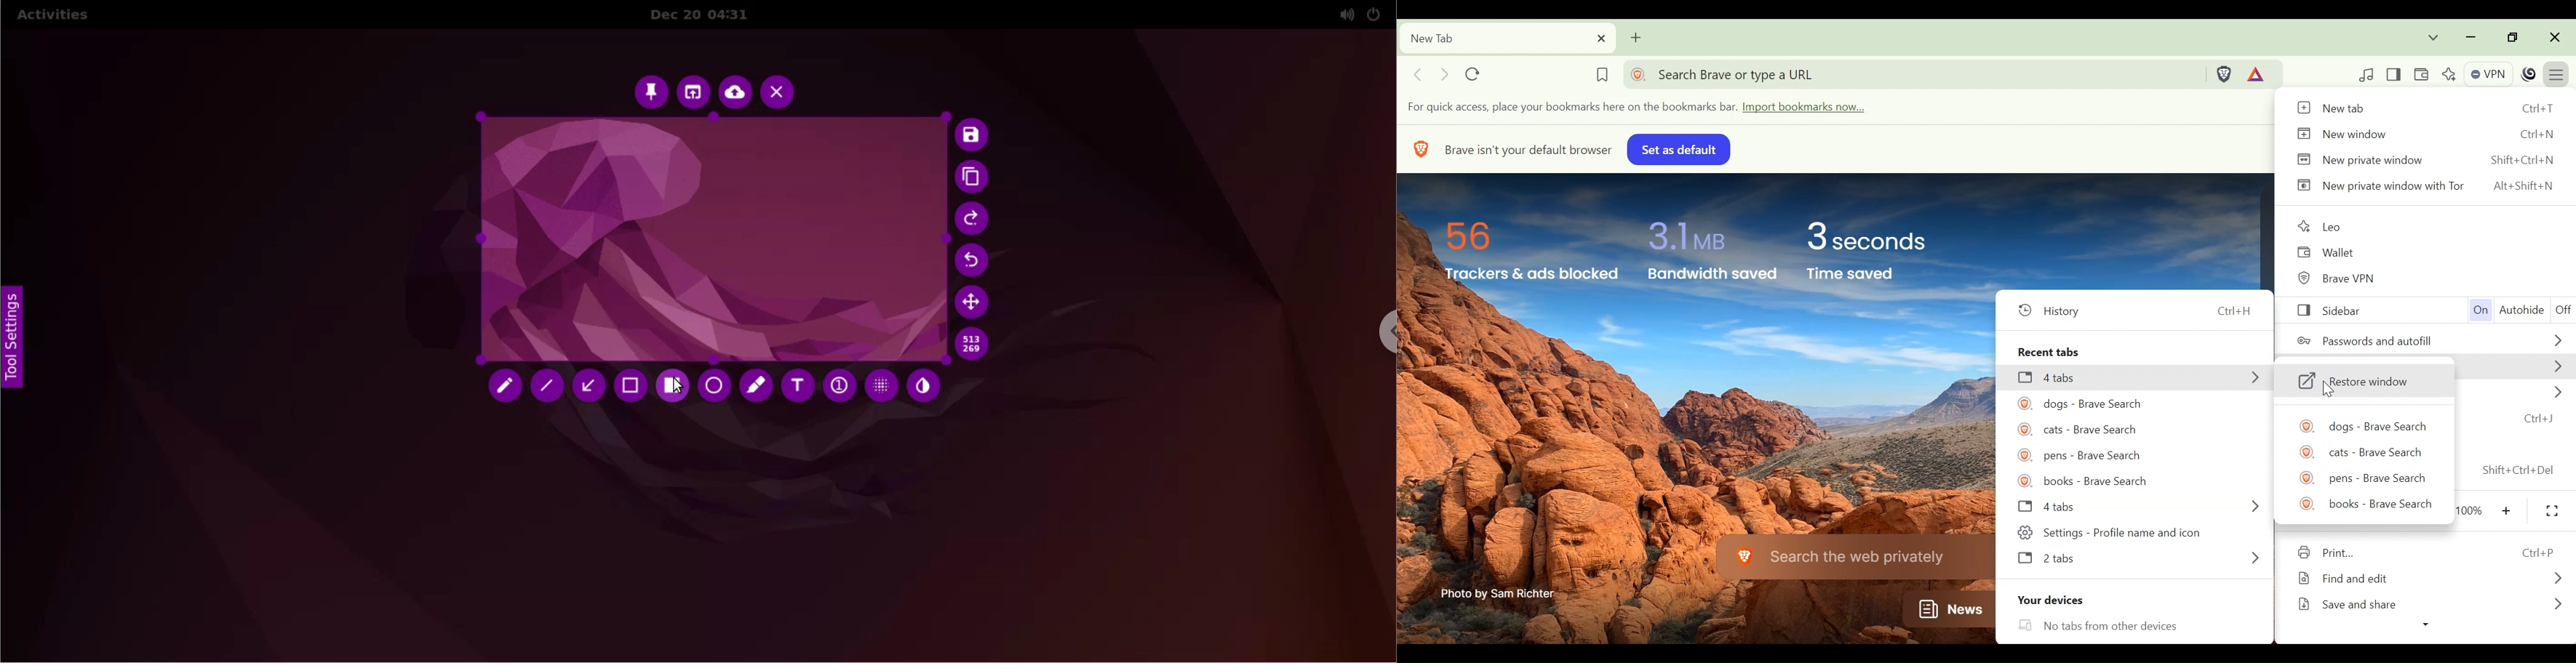  What do you see at coordinates (651, 92) in the screenshot?
I see `pin` at bounding box center [651, 92].